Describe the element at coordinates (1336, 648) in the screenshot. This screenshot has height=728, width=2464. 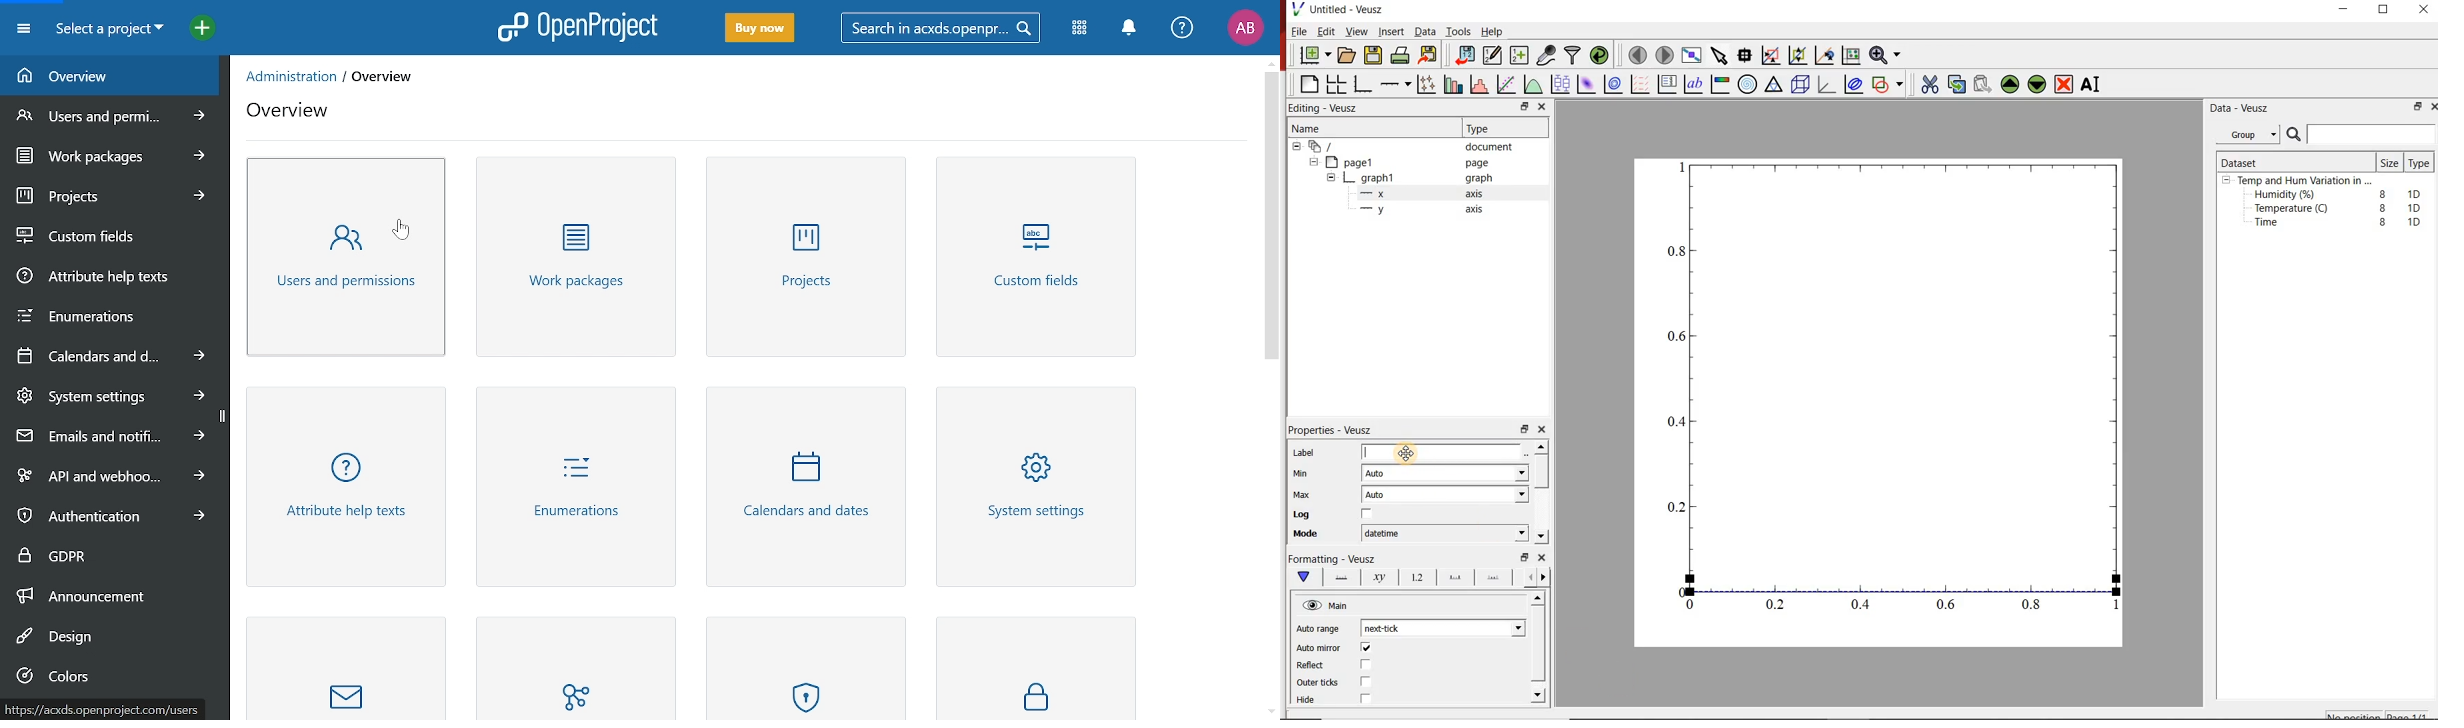
I see `Auto mirror` at that location.